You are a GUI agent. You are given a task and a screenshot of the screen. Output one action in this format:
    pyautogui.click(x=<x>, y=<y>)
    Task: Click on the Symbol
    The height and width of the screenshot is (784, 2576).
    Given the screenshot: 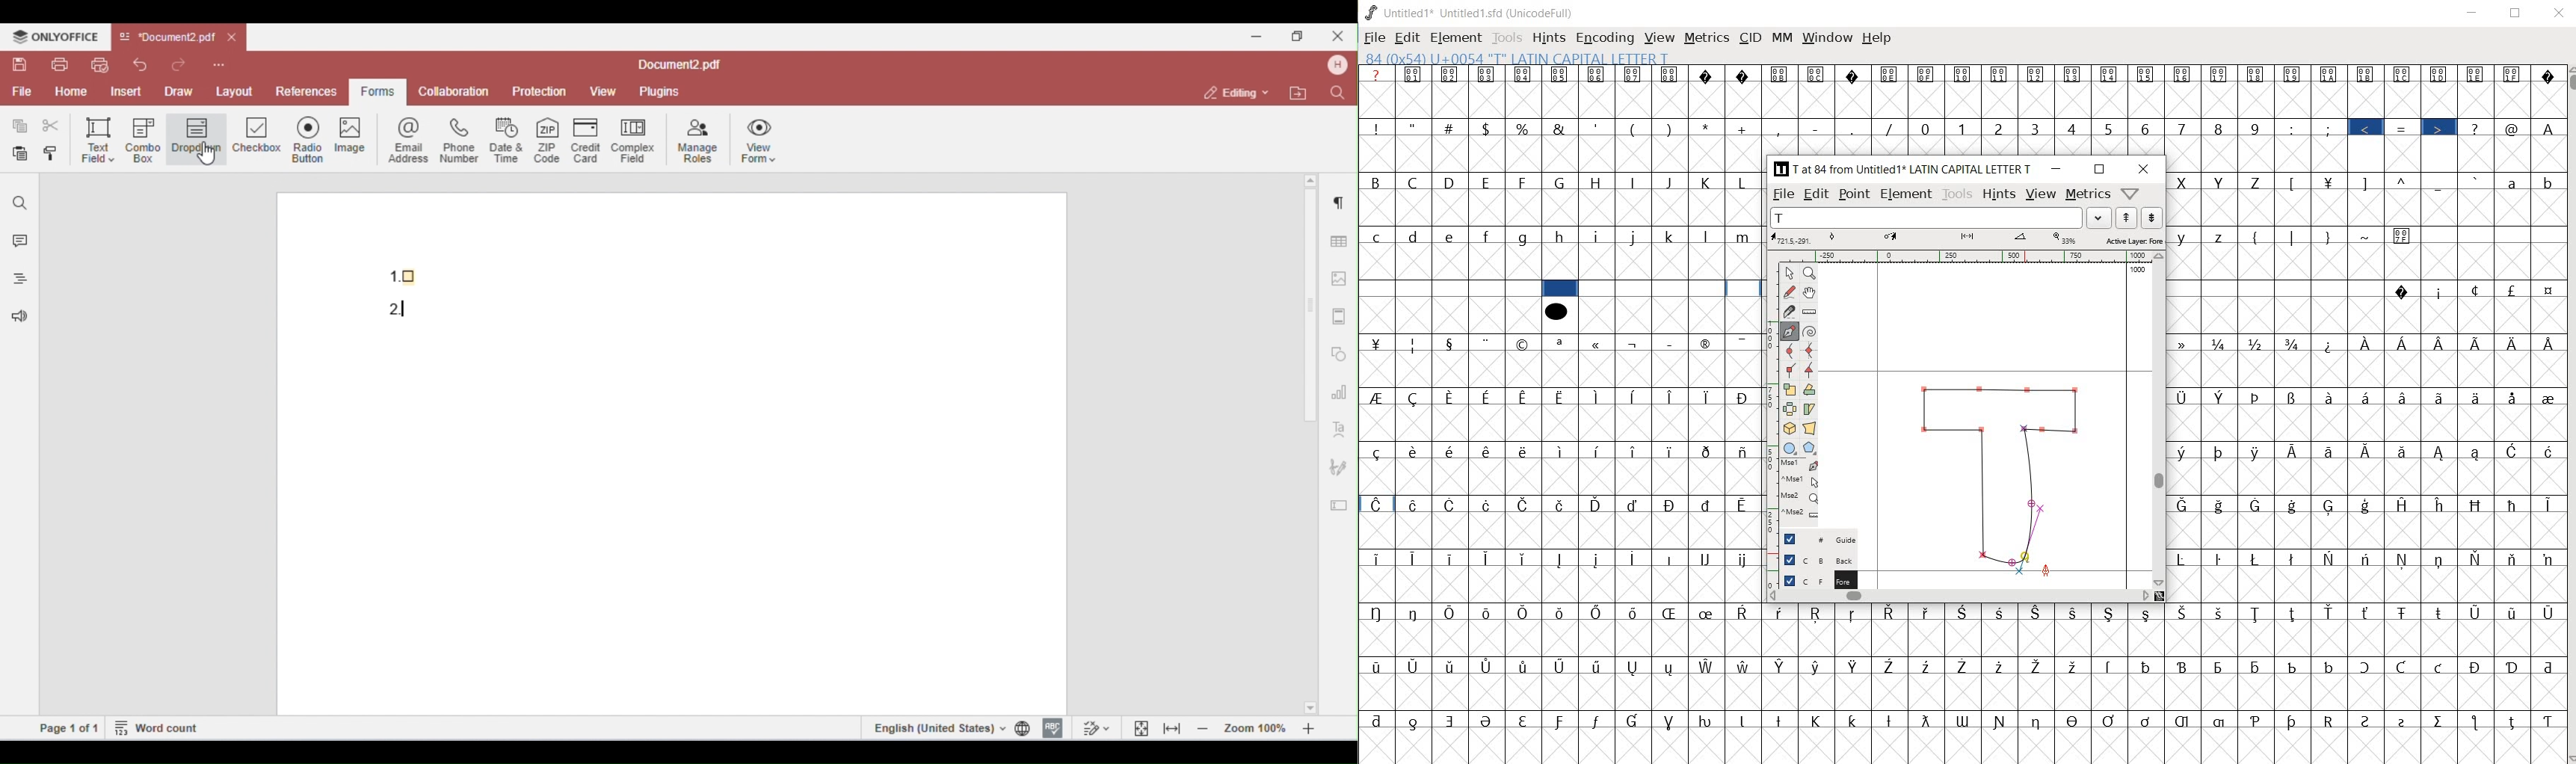 What is the action you would take?
    pyautogui.click(x=2185, y=612)
    